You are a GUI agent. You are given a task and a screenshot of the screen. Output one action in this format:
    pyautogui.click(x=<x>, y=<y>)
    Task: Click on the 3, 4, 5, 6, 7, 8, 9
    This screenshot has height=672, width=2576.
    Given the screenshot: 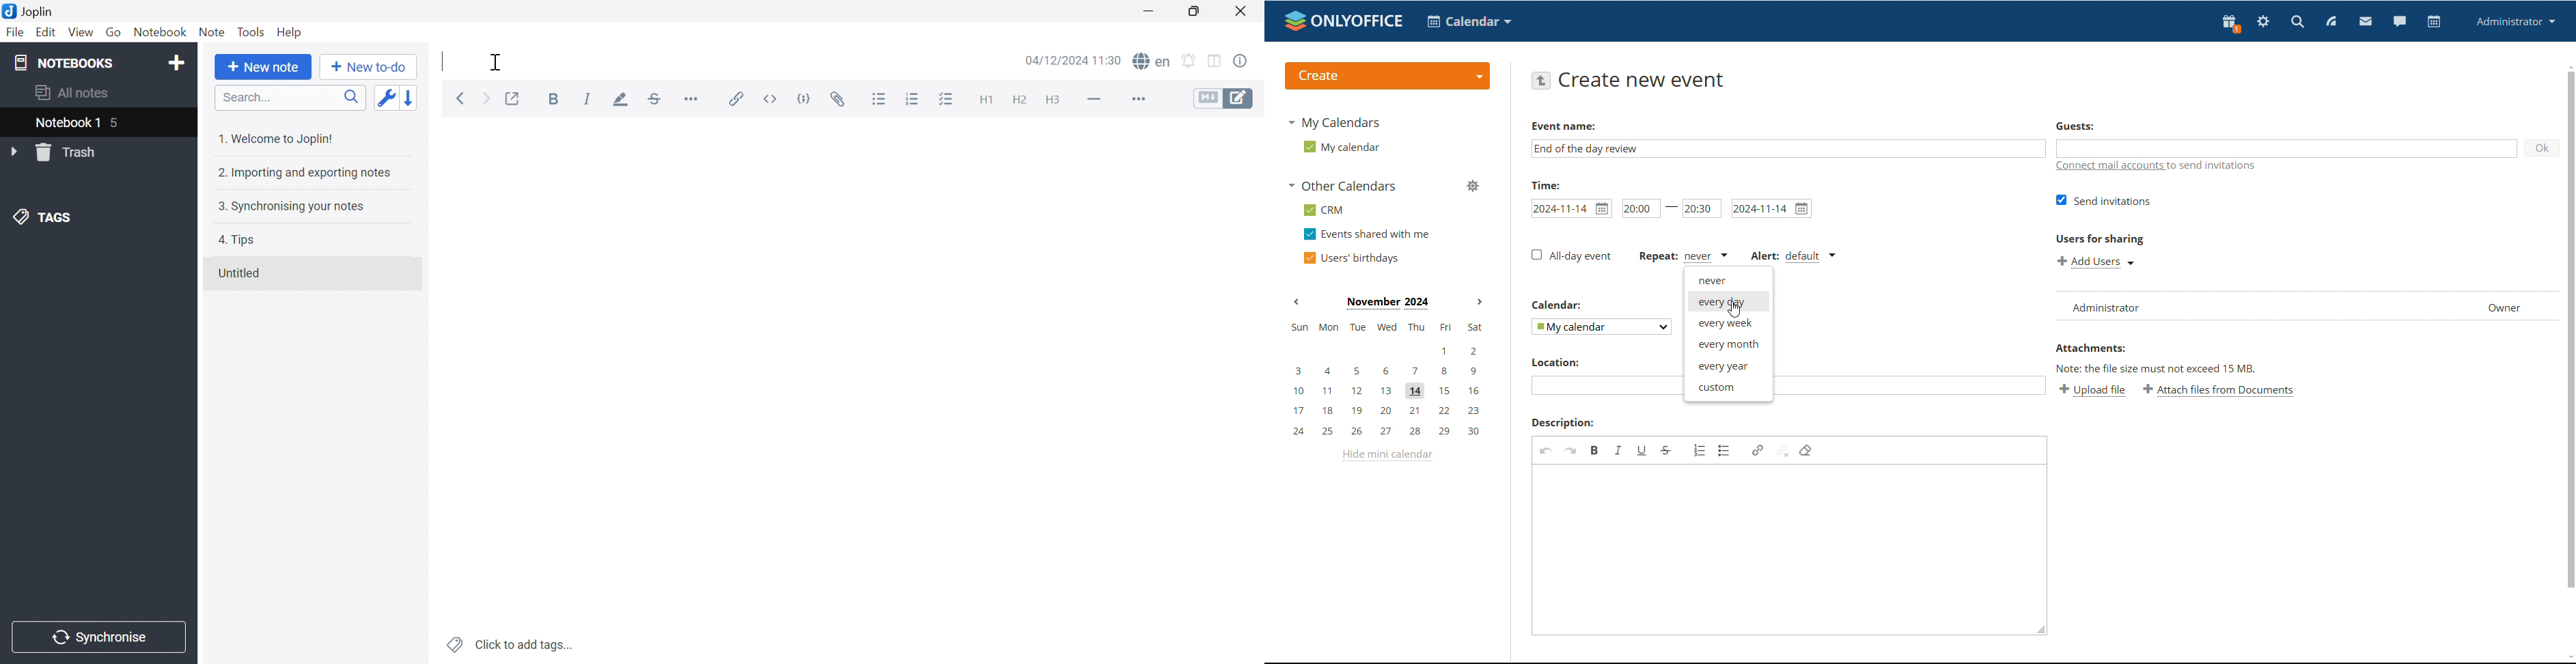 What is the action you would take?
    pyautogui.click(x=1387, y=370)
    